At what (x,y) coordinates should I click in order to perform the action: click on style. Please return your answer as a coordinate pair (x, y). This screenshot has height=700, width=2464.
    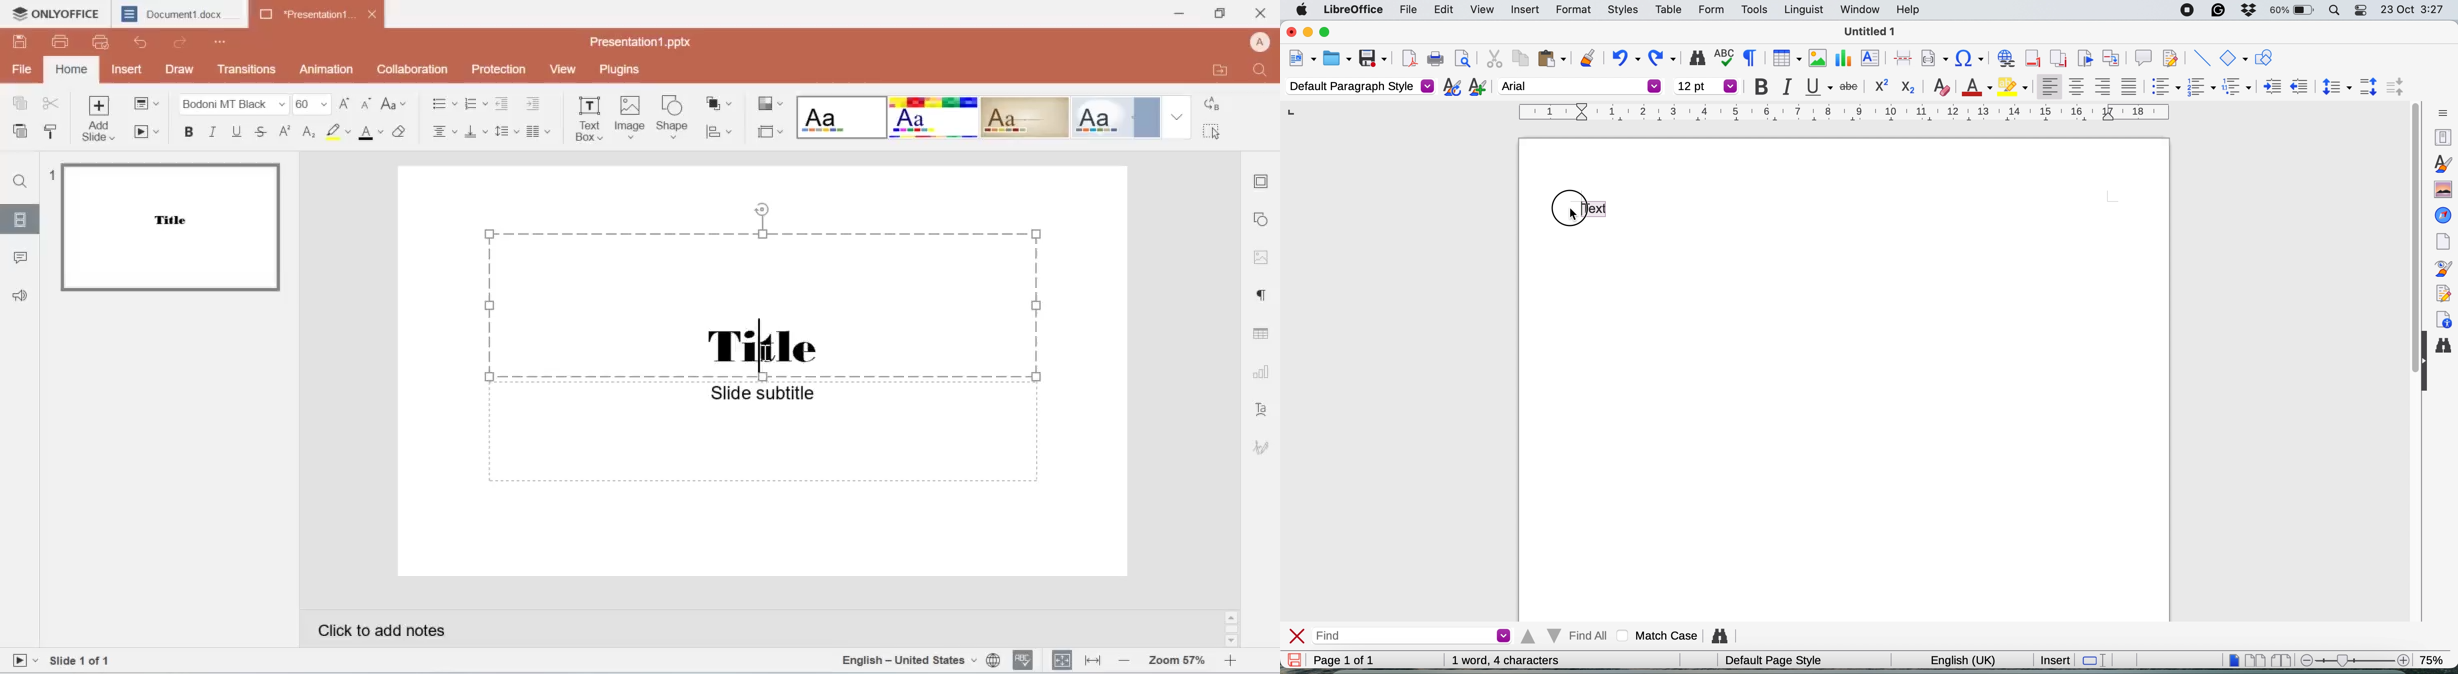
    Looking at the image, I should click on (1843, 112).